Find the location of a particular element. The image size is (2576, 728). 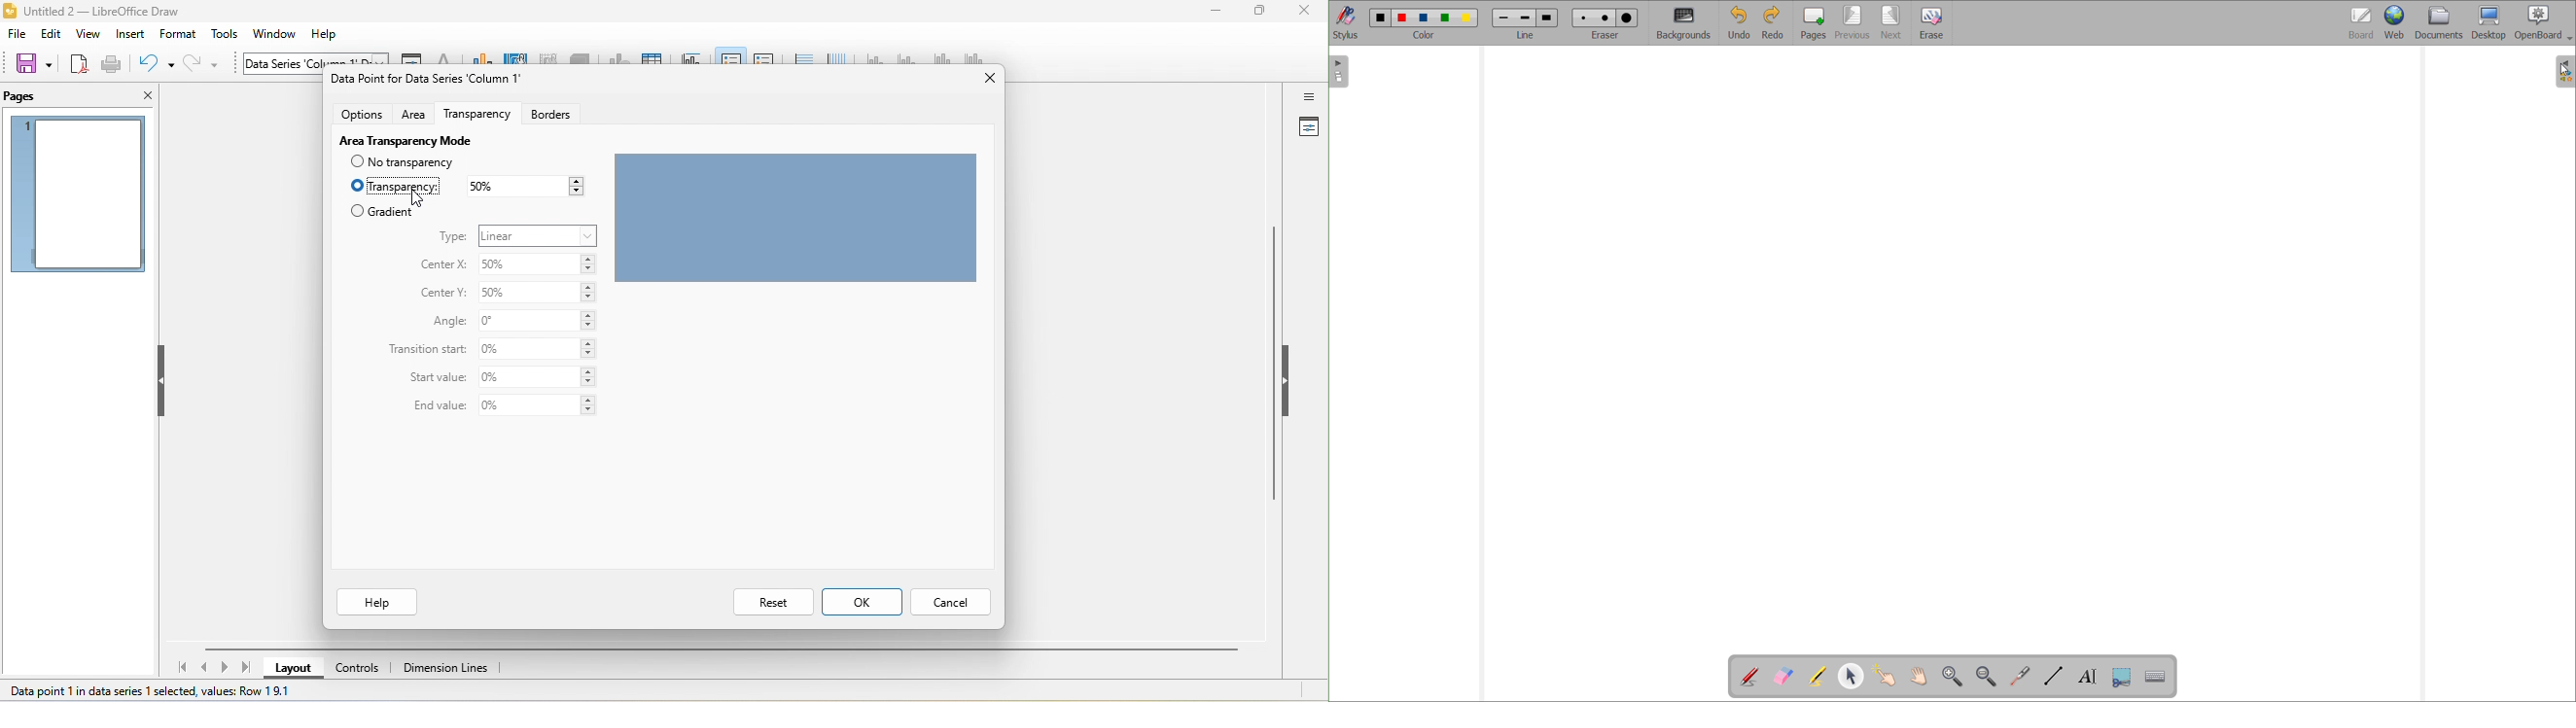

vertical grid is located at coordinates (835, 55).